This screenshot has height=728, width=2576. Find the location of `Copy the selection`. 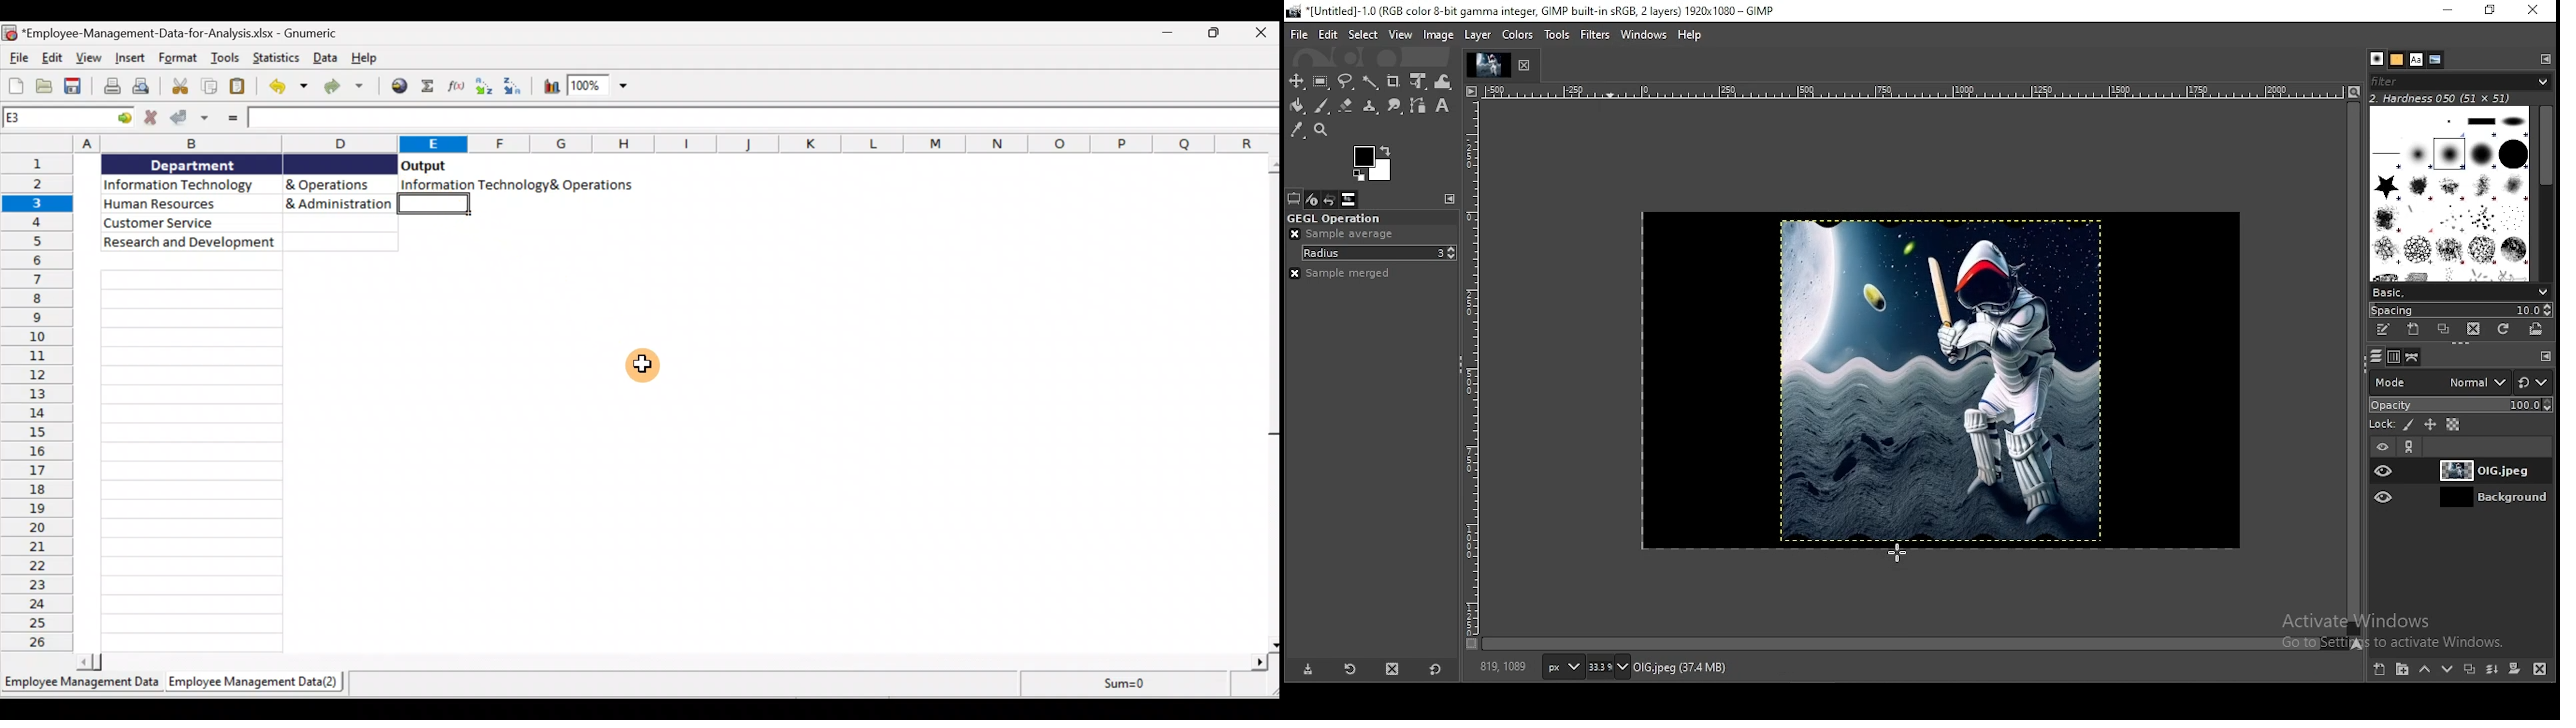

Copy the selection is located at coordinates (210, 87).